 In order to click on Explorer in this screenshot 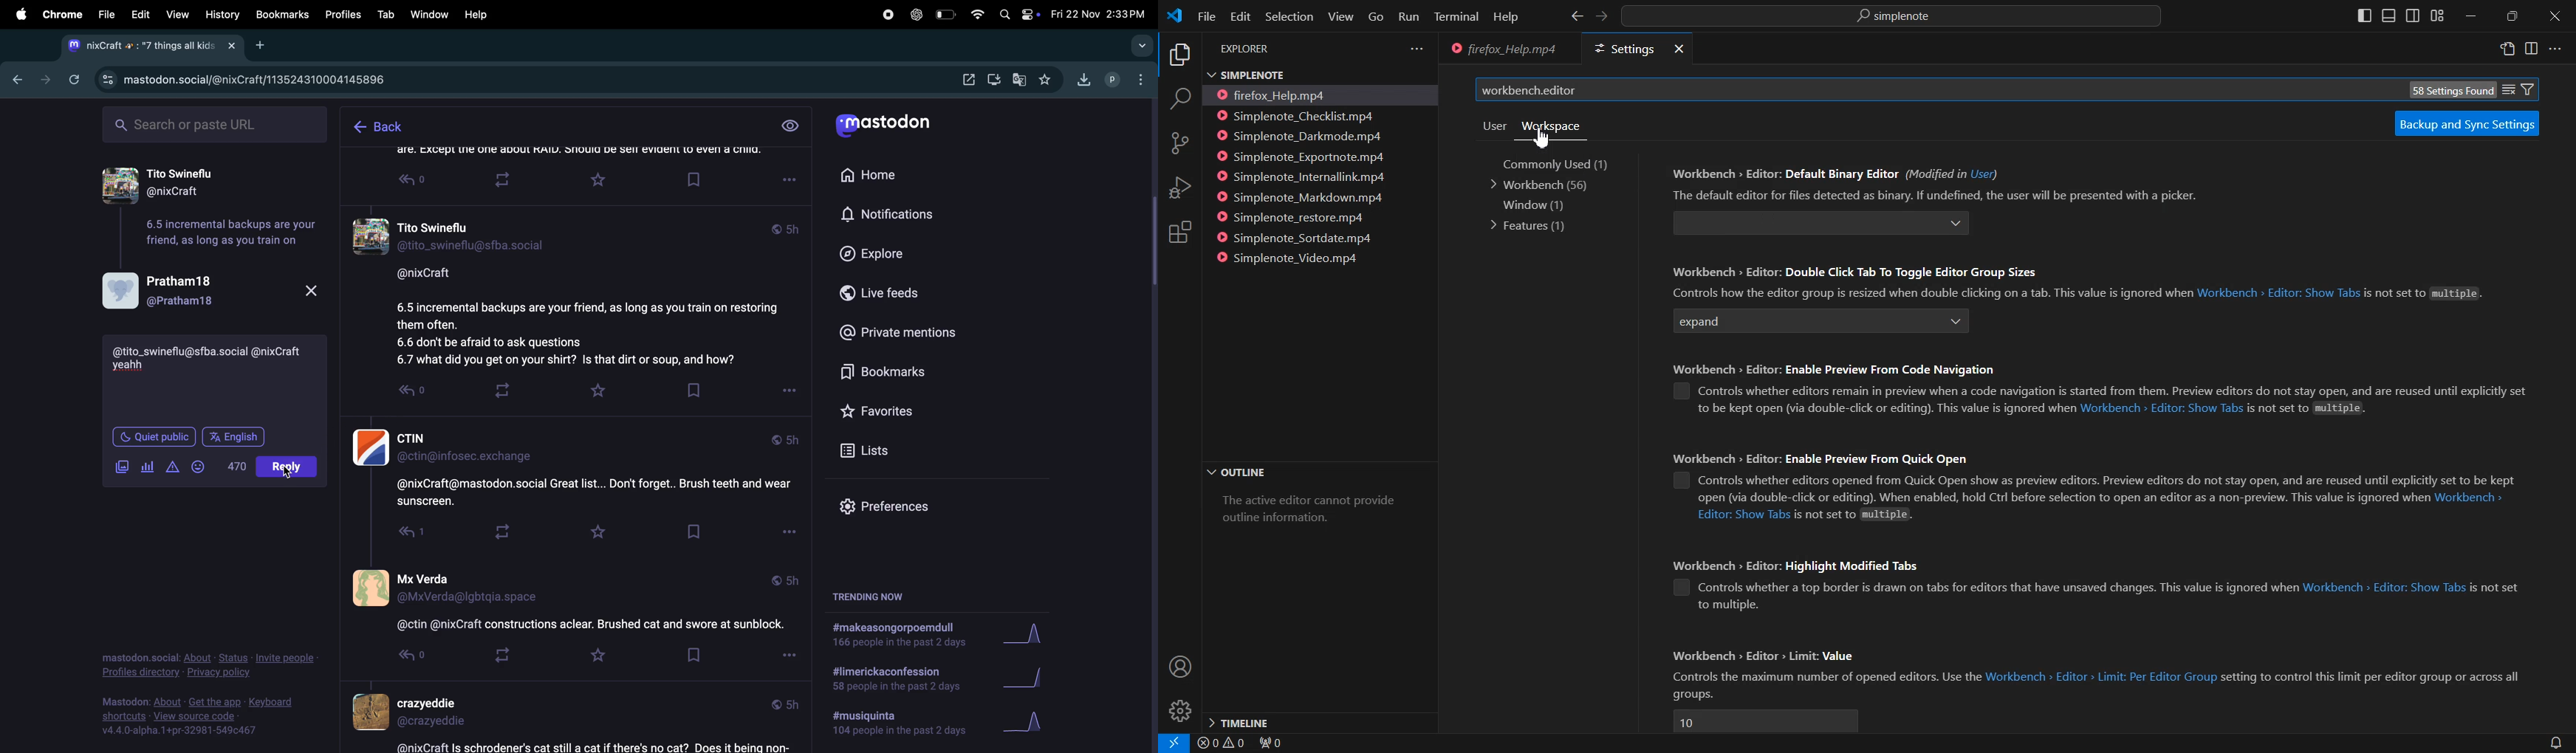, I will do `click(1179, 56)`.